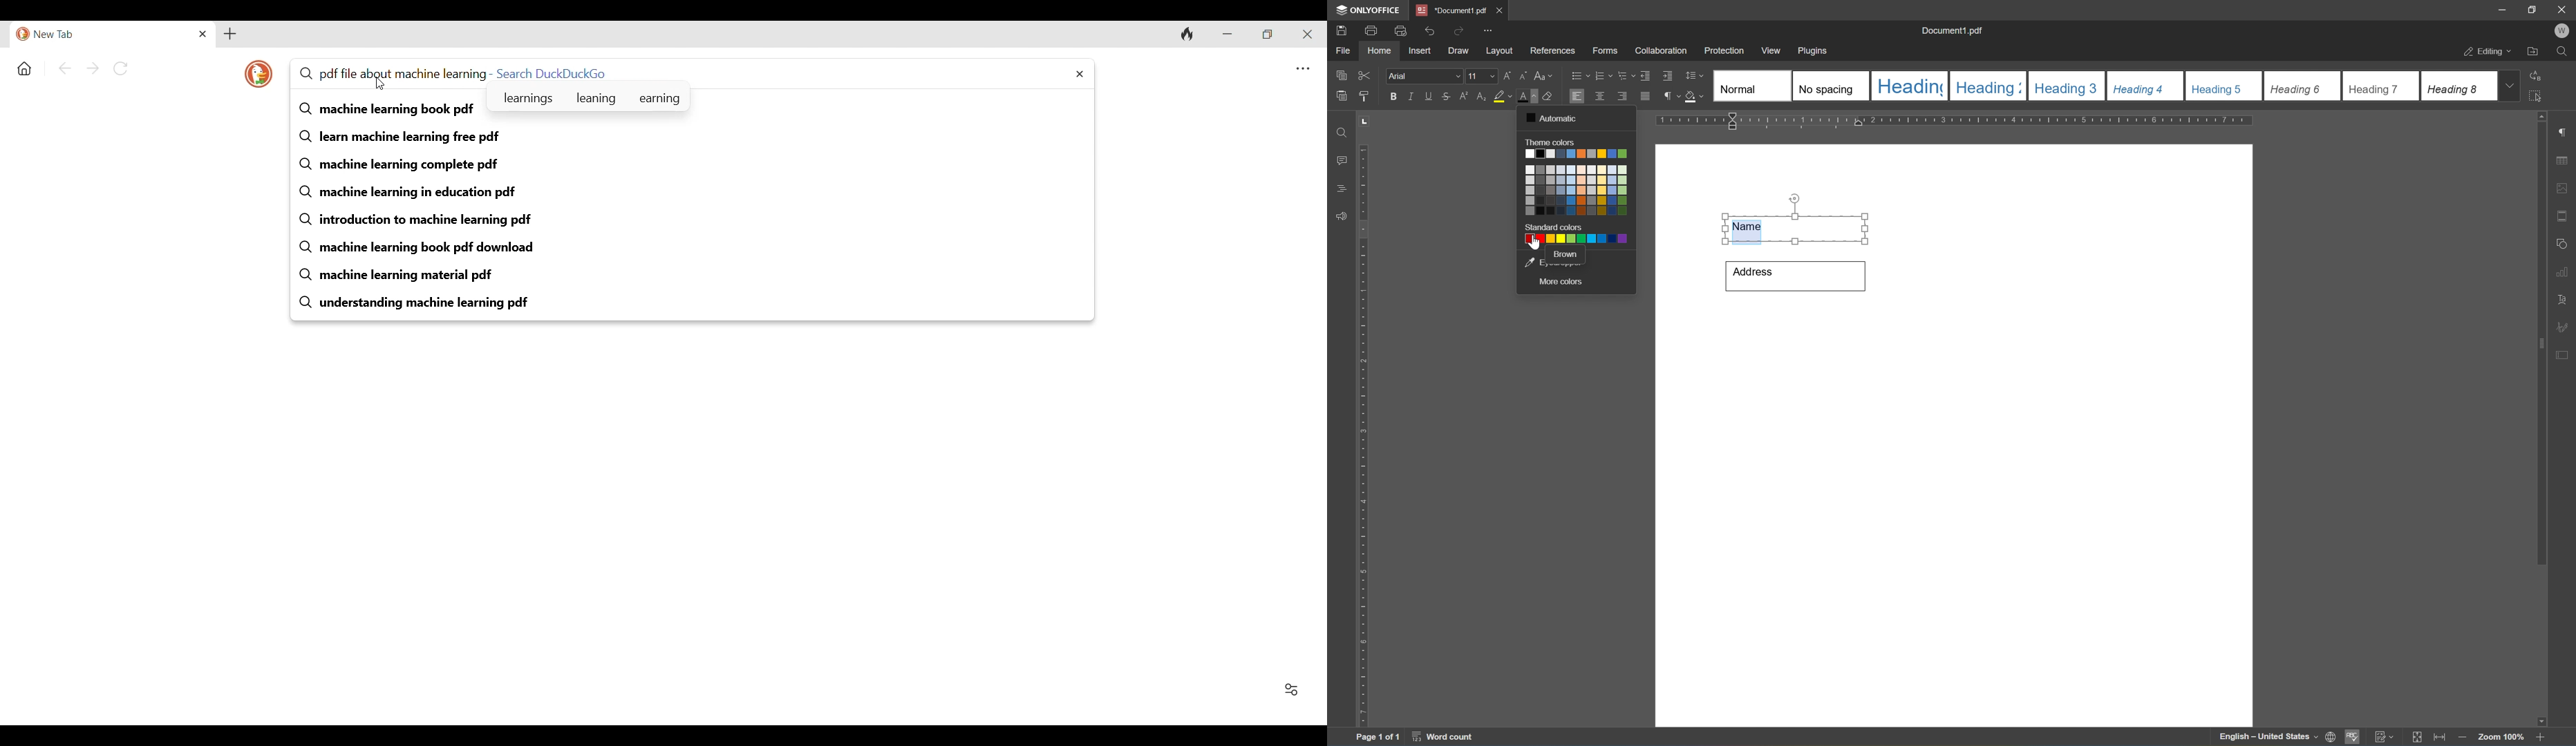 This screenshot has width=2576, height=756. I want to click on copy, so click(1340, 75).